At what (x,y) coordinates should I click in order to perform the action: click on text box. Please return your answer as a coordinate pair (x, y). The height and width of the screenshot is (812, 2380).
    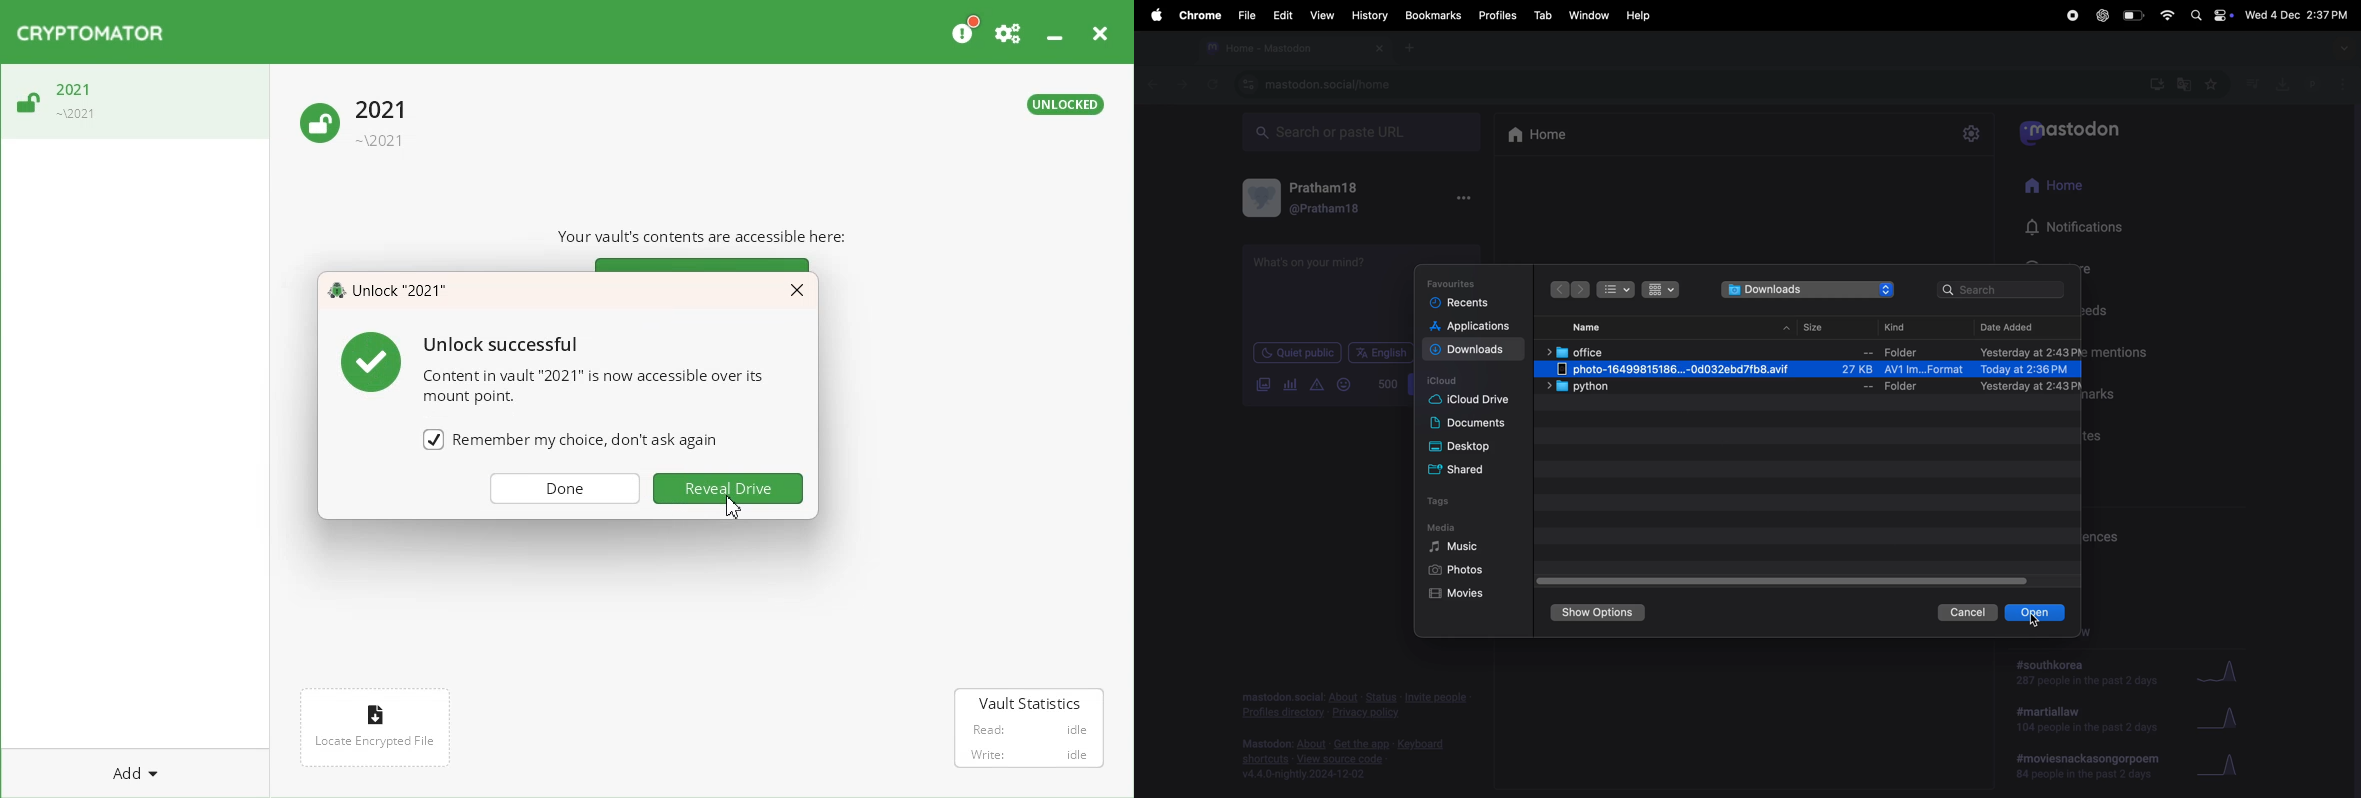
    Looking at the image, I should click on (1324, 290).